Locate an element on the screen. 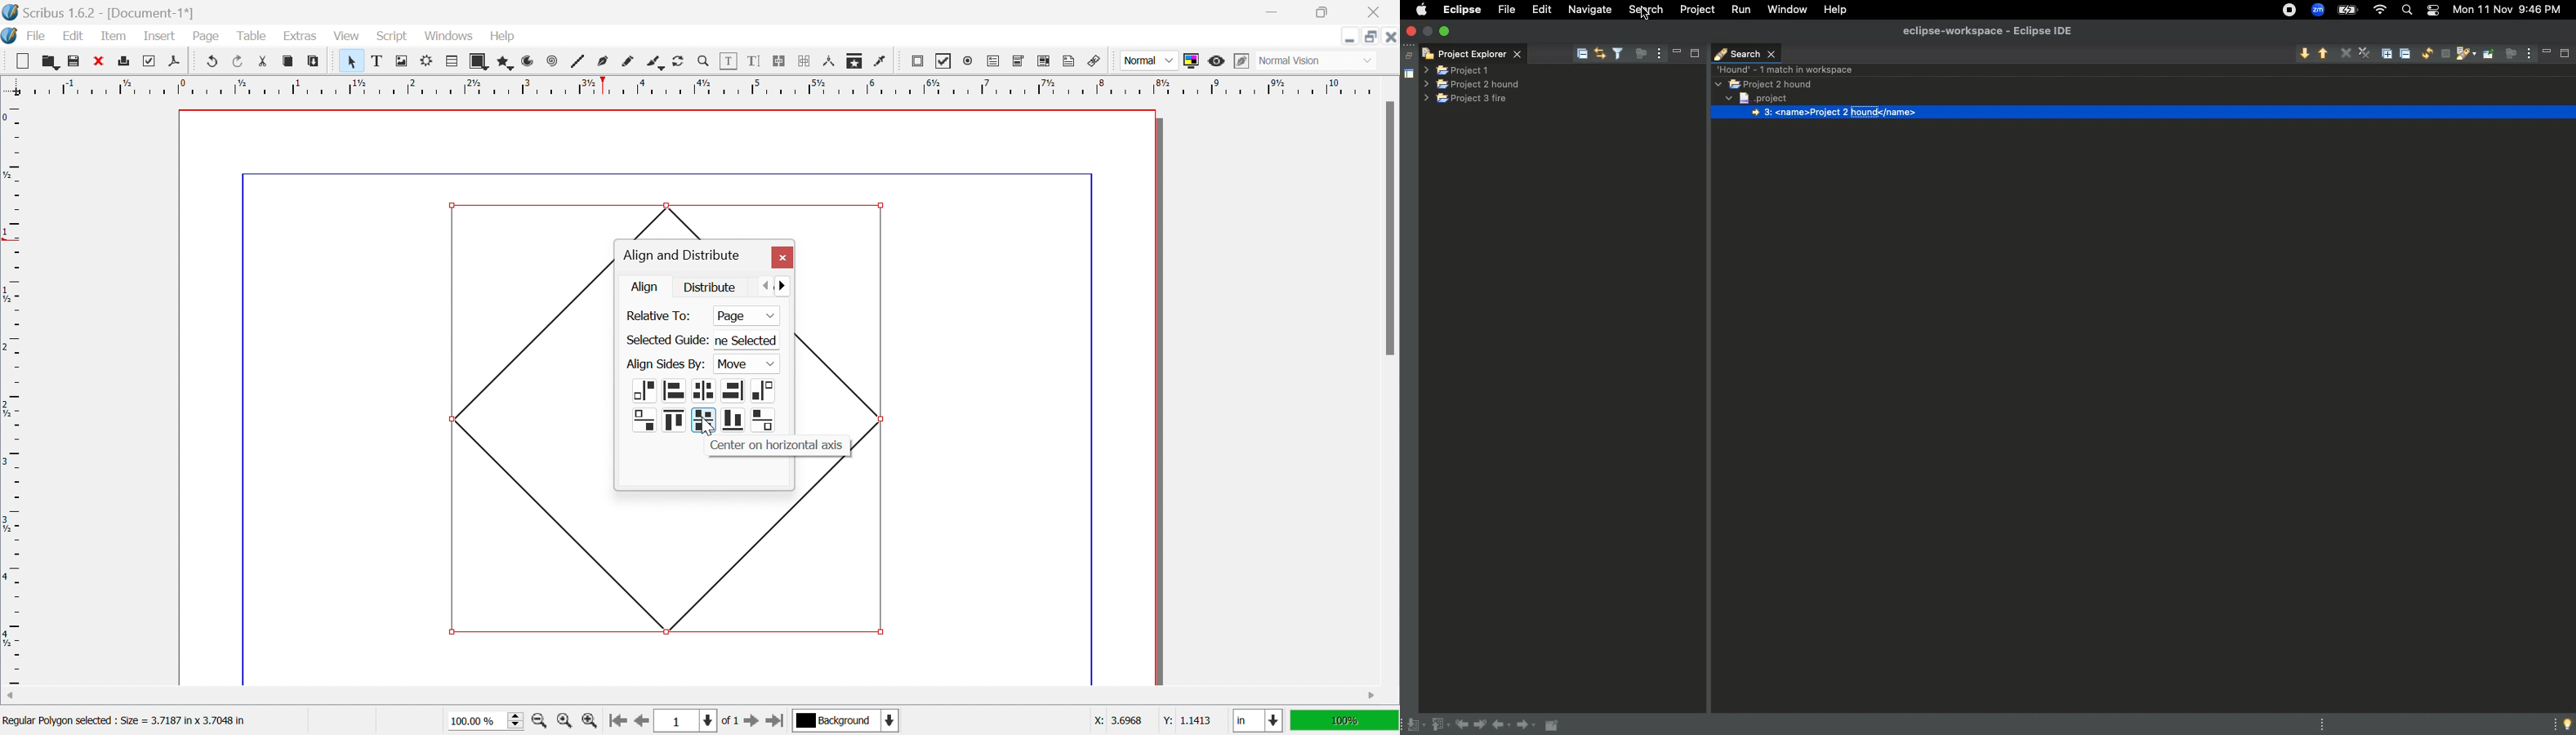 Image resolution: width=2576 pixels, height=756 pixels. Calligraphic line is located at coordinates (655, 63).